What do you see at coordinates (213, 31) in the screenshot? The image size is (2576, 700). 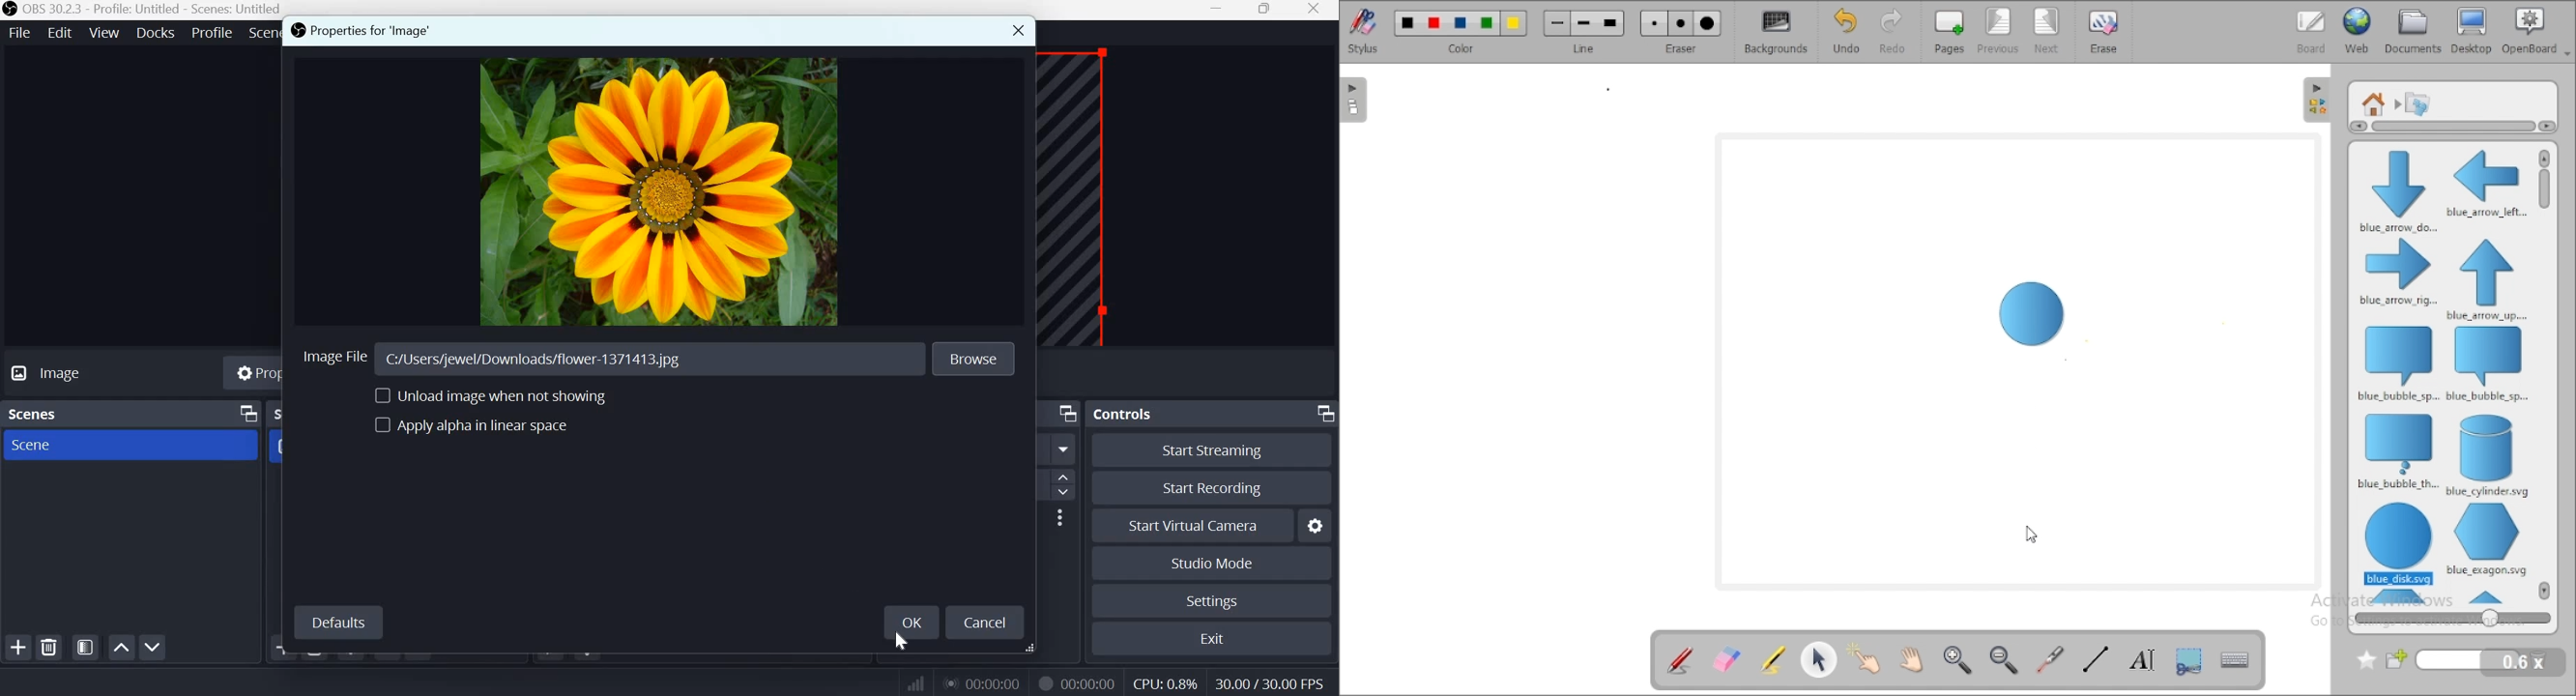 I see `profile` at bounding box center [213, 31].